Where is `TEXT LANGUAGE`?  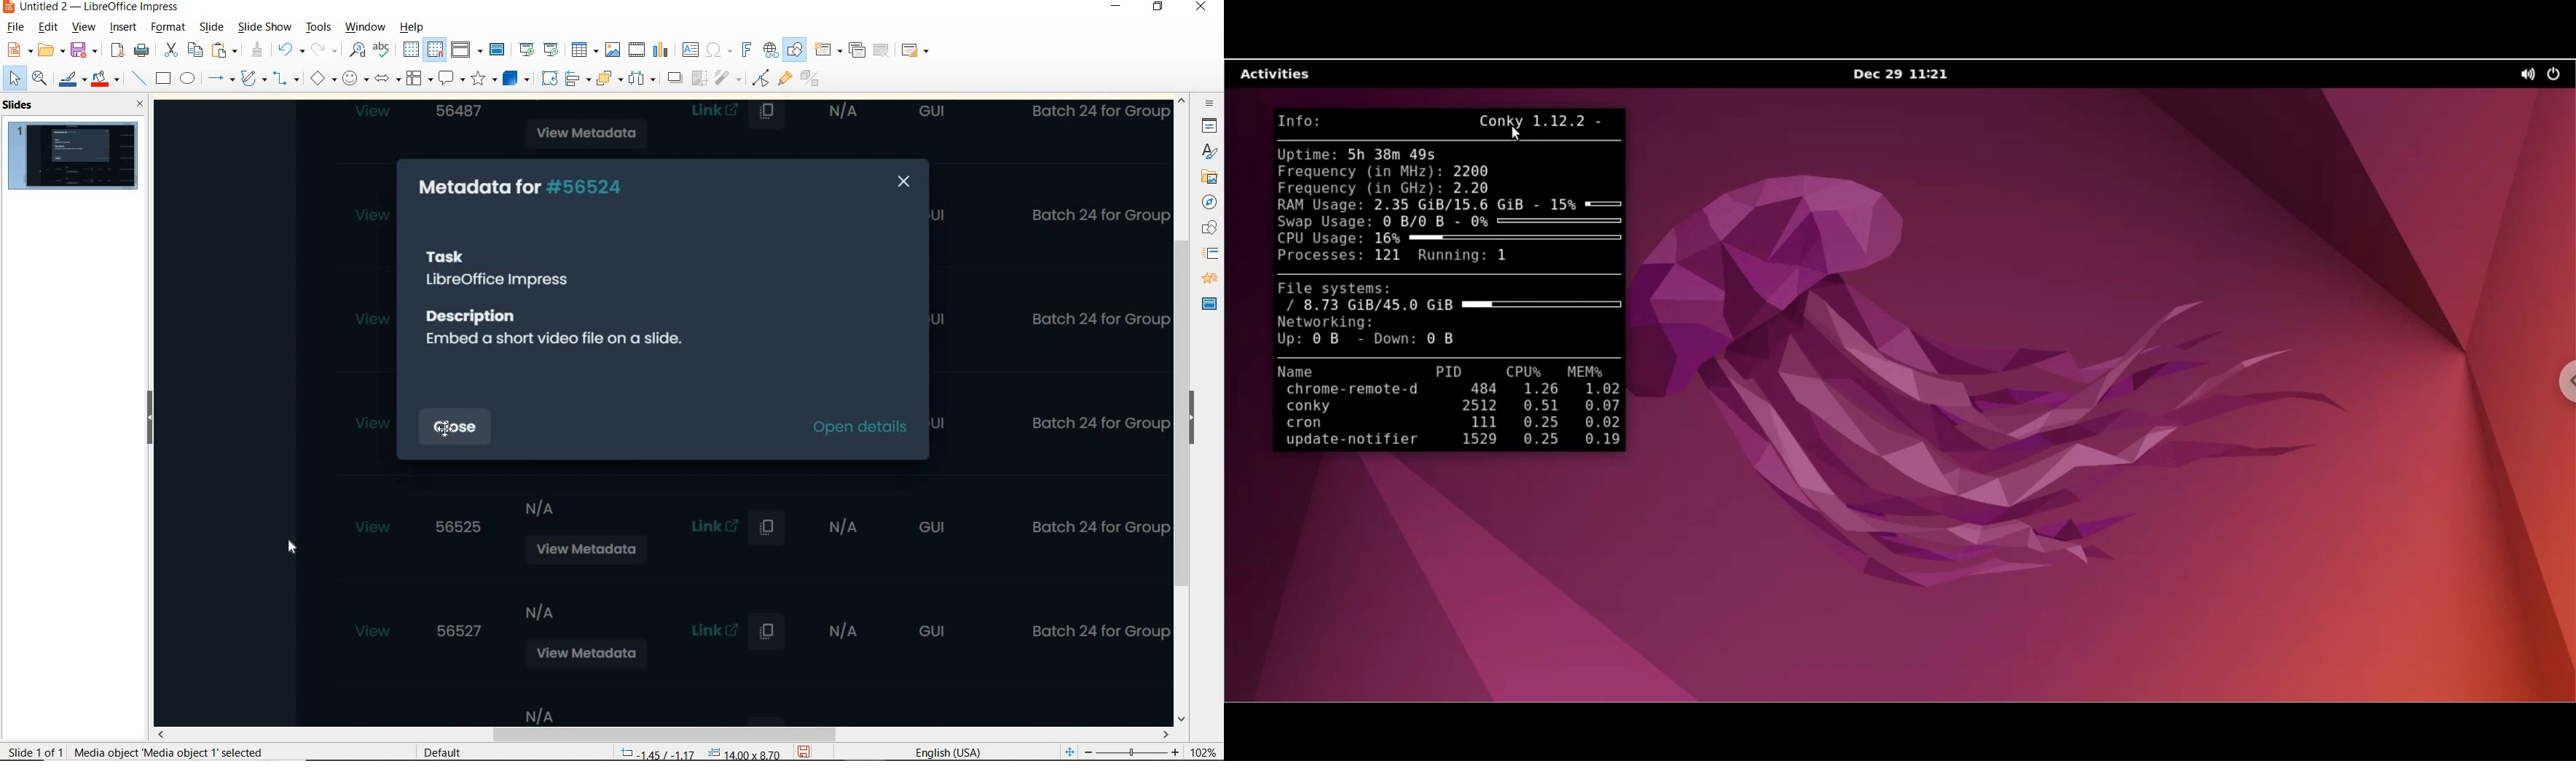 TEXT LANGUAGE is located at coordinates (952, 749).